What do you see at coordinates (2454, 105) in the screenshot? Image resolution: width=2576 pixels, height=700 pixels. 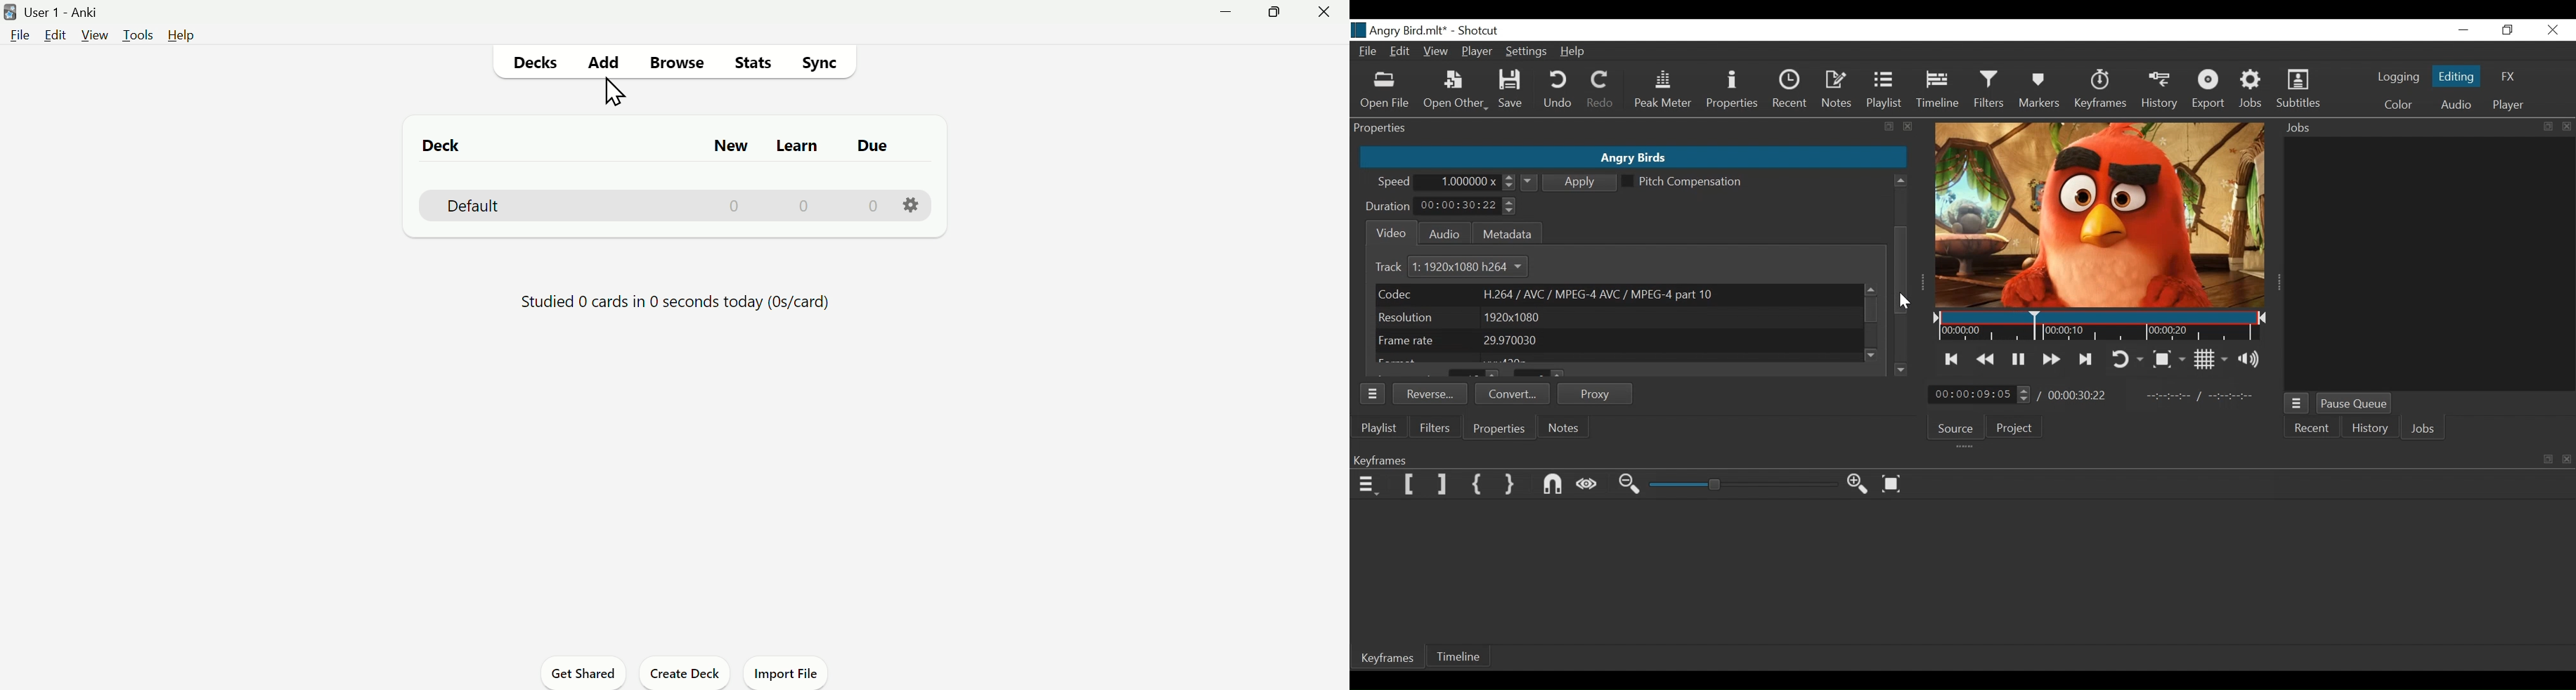 I see `Audio` at bounding box center [2454, 105].